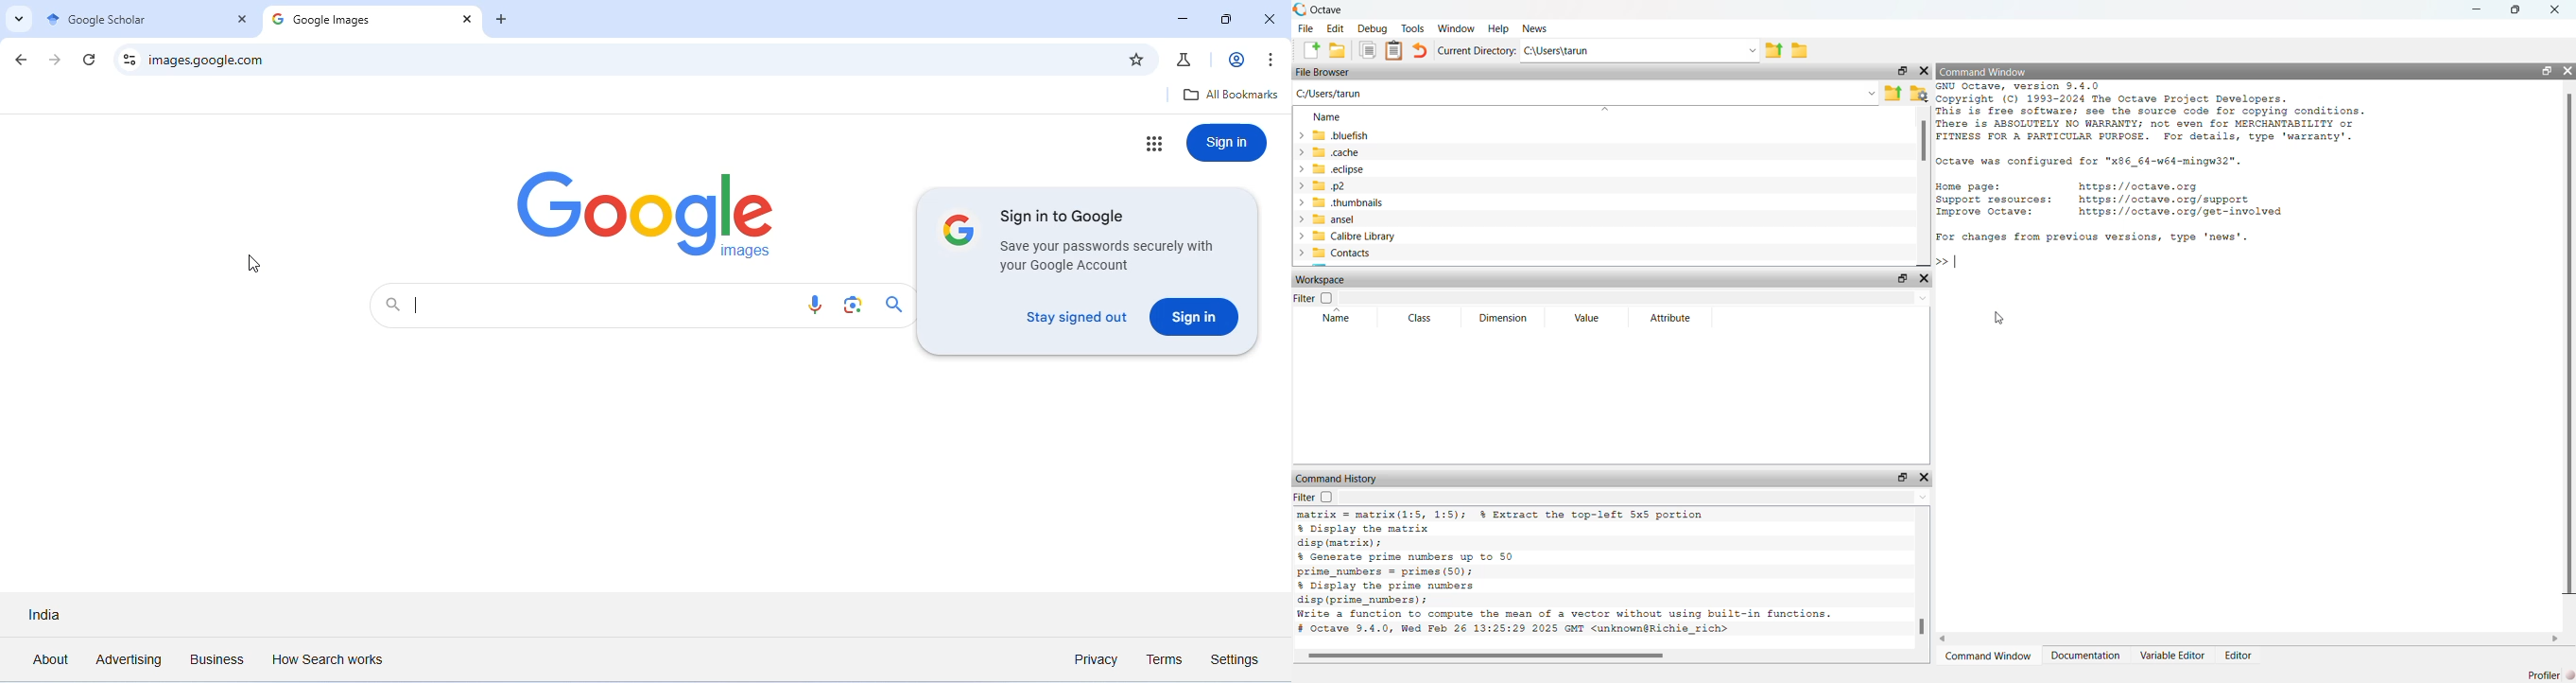 The width and height of the screenshot is (2576, 700). Describe the element at coordinates (1330, 185) in the screenshot. I see `.p2` at that location.